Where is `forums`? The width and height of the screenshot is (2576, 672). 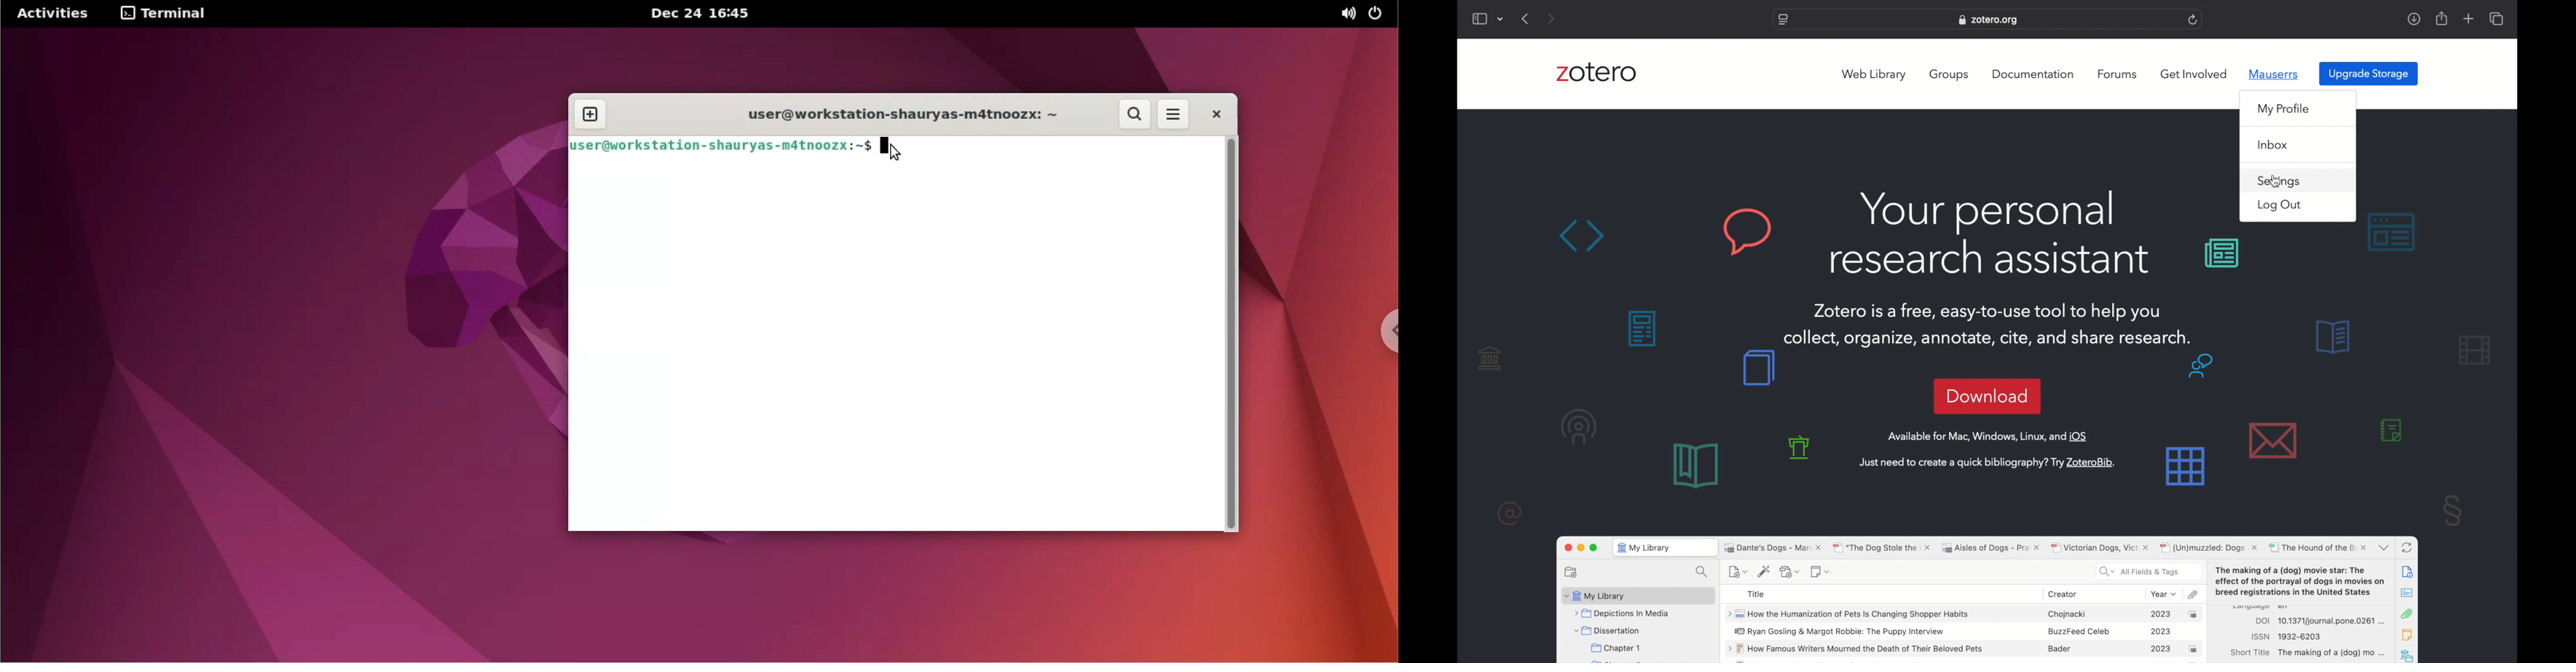
forums is located at coordinates (2118, 74).